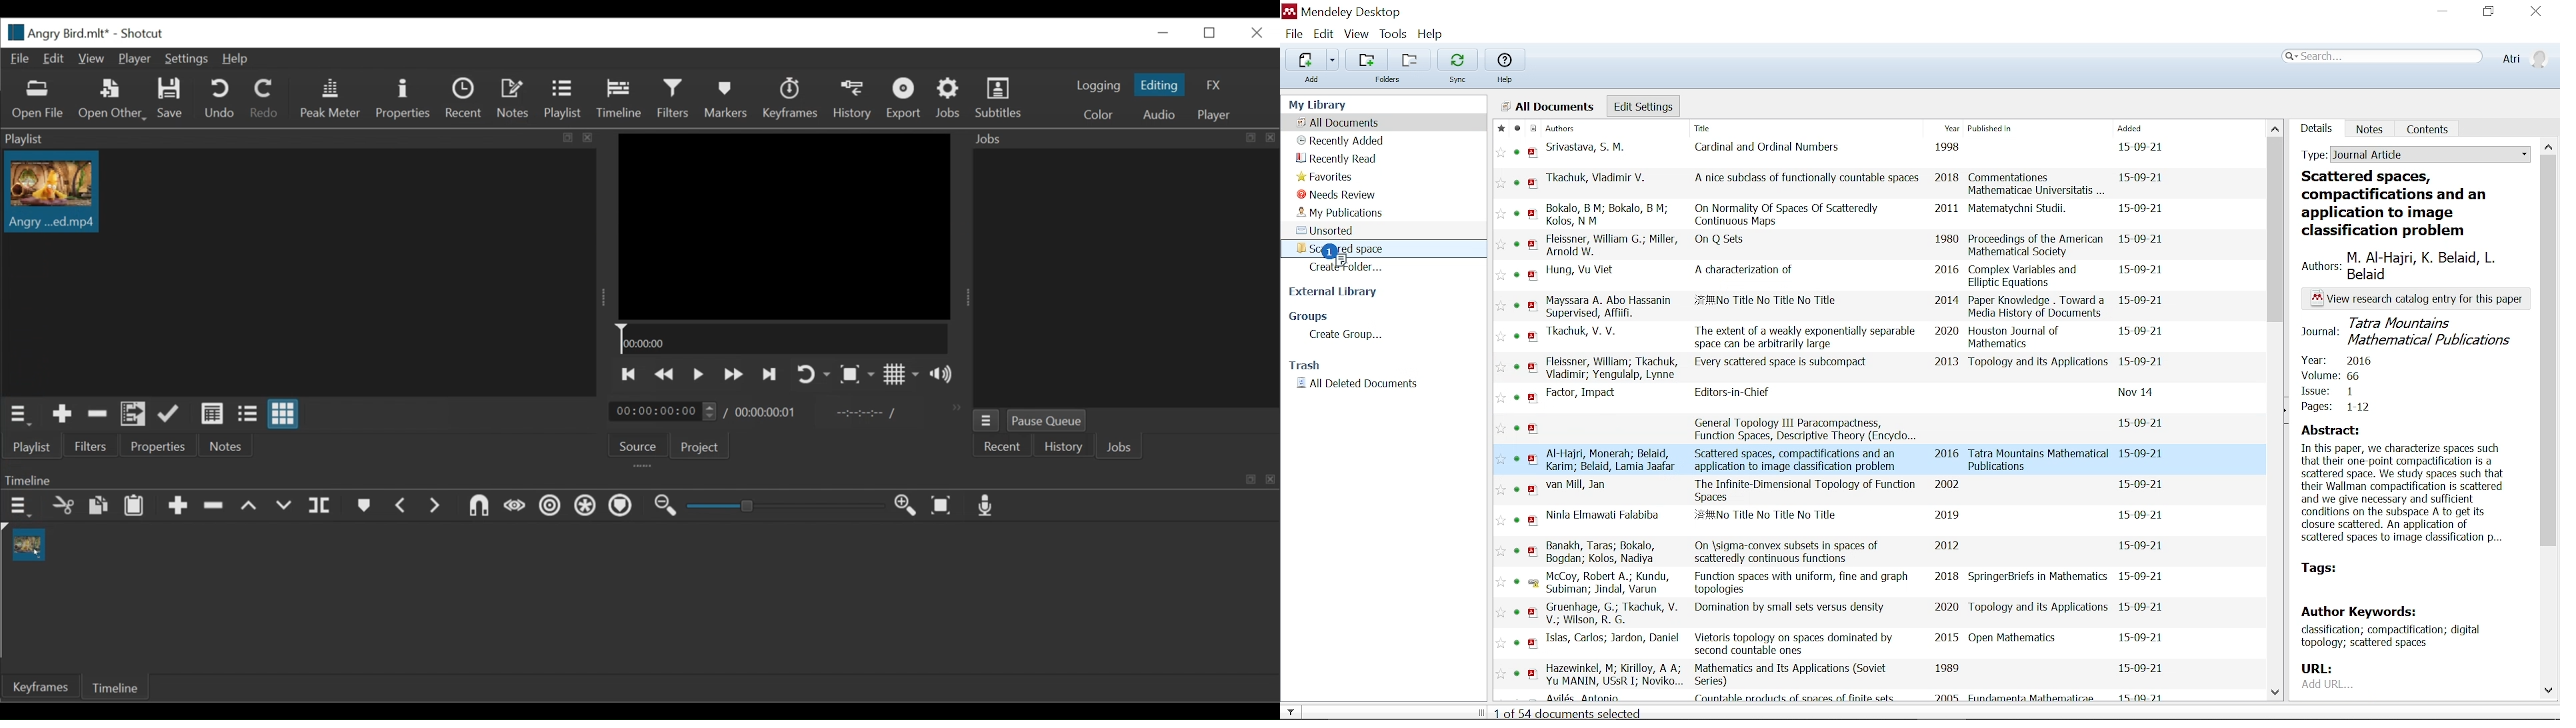  I want to click on FX, so click(1217, 85).